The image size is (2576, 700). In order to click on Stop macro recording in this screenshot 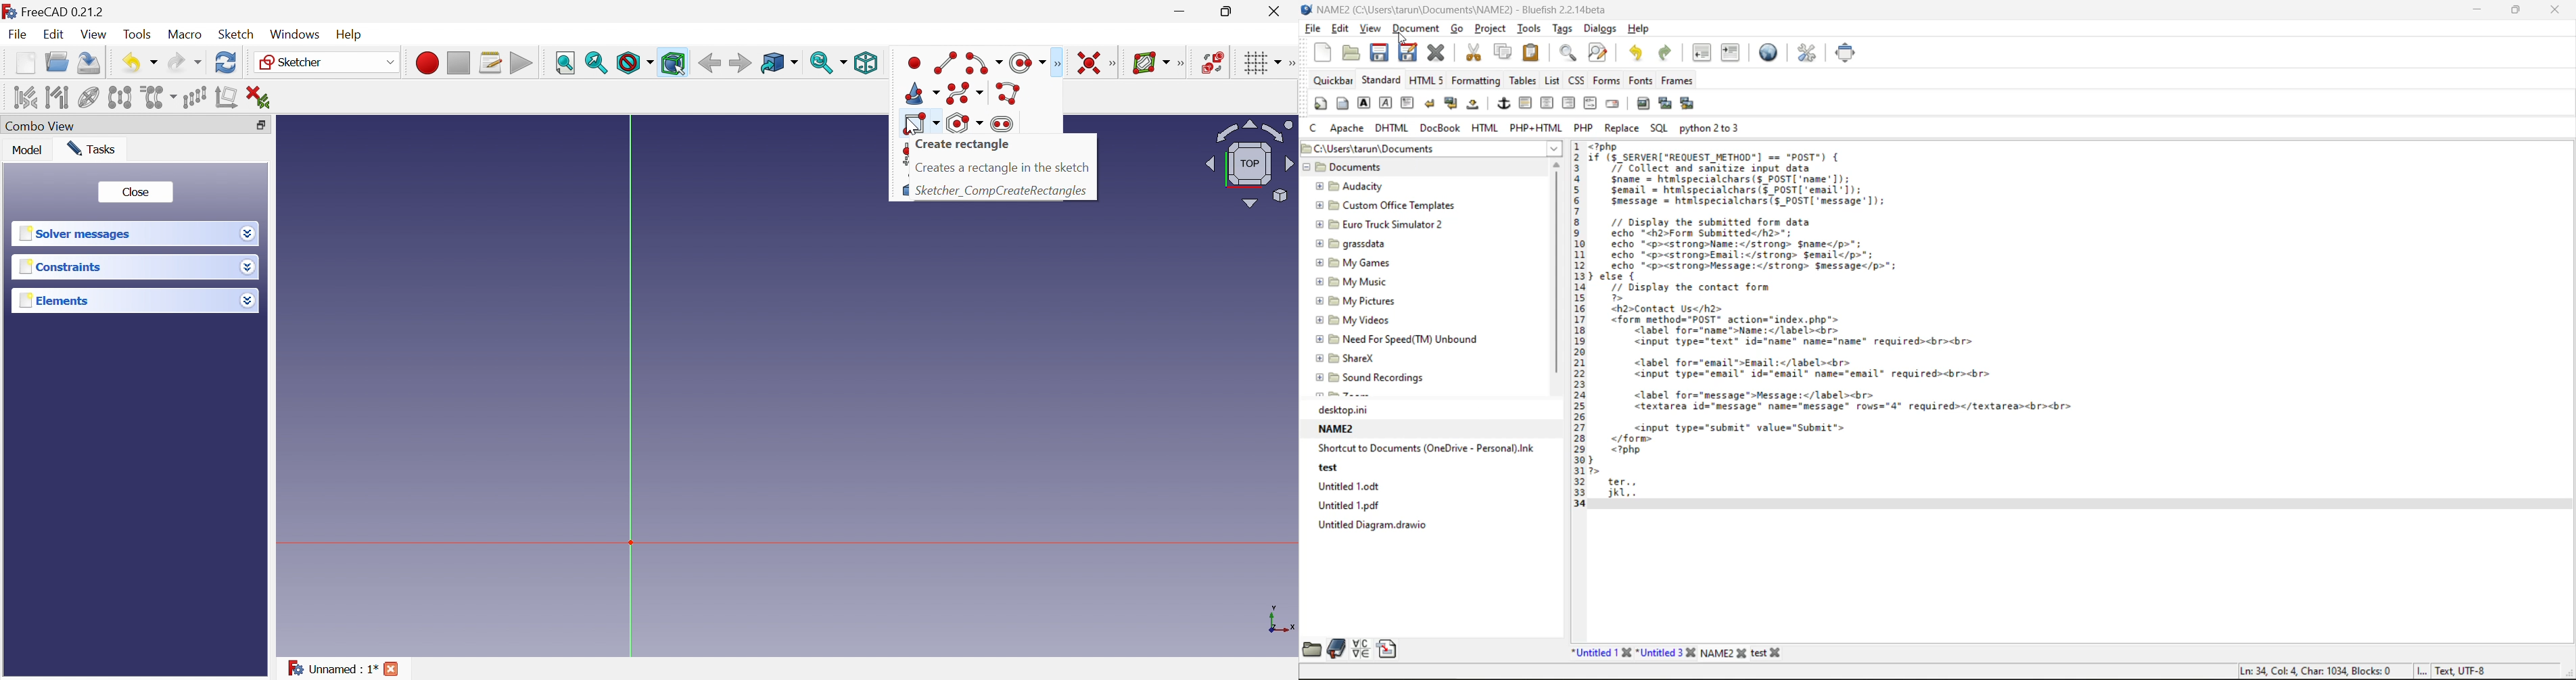, I will do `click(459, 62)`.